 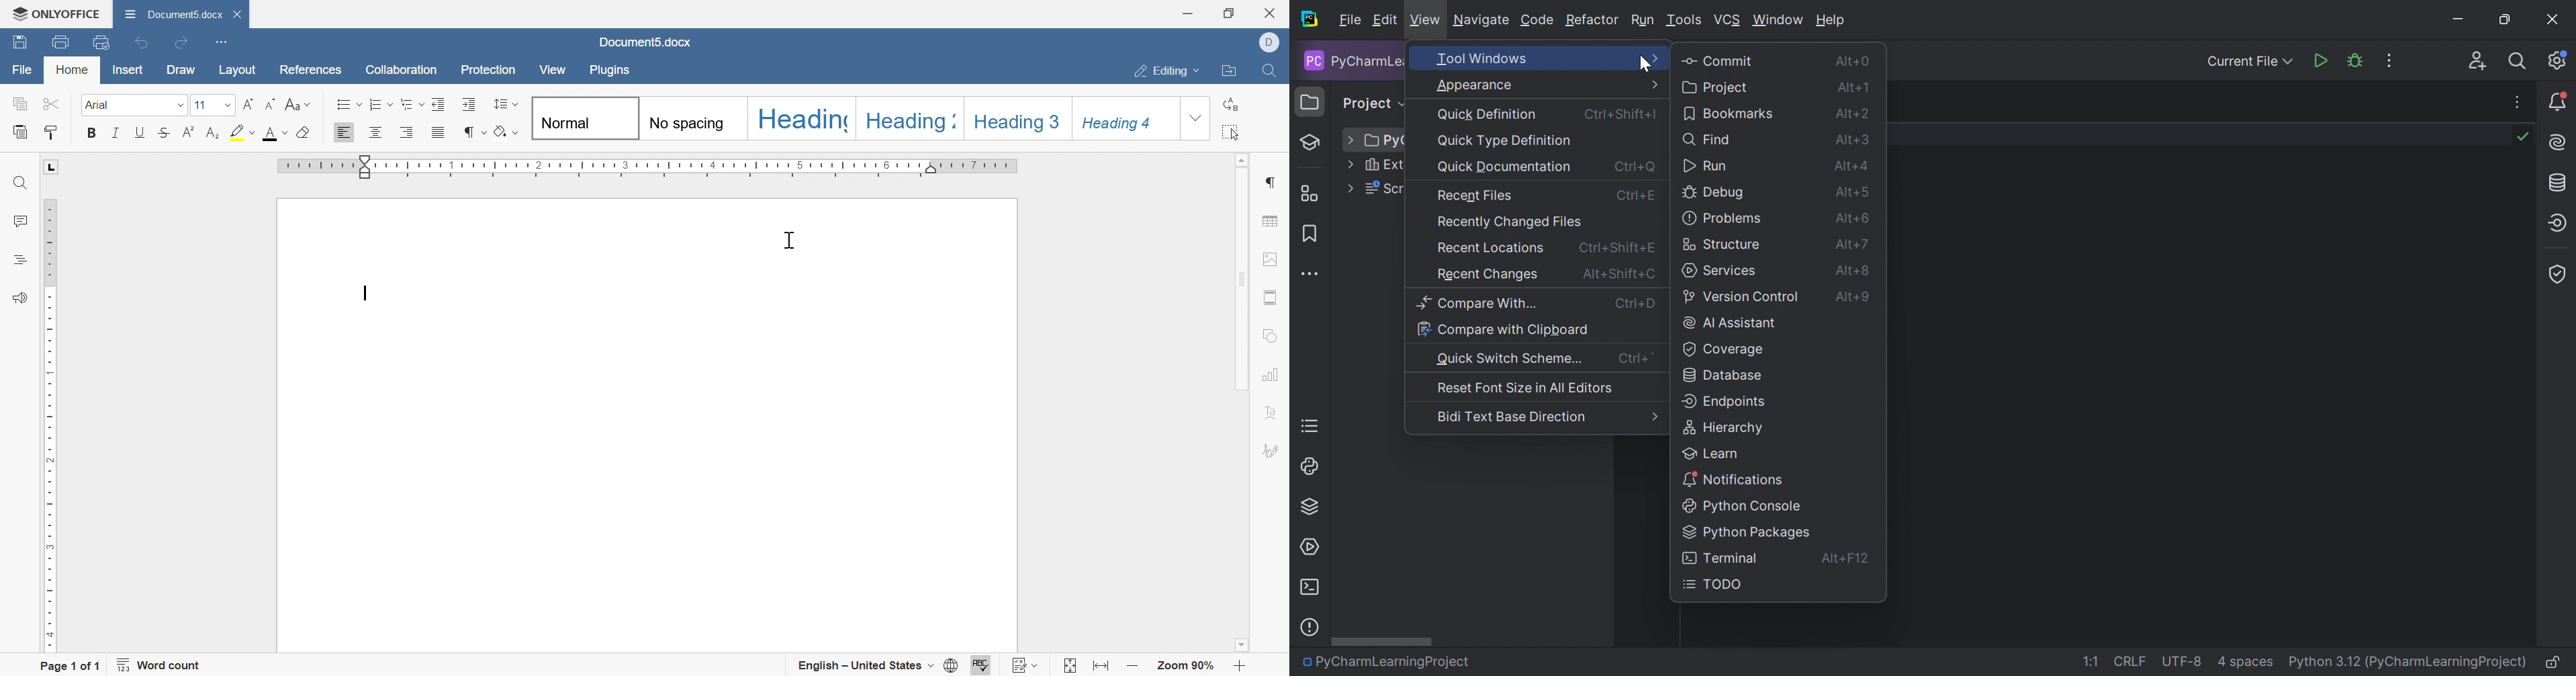 I want to click on Run, so click(x=1644, y=20).